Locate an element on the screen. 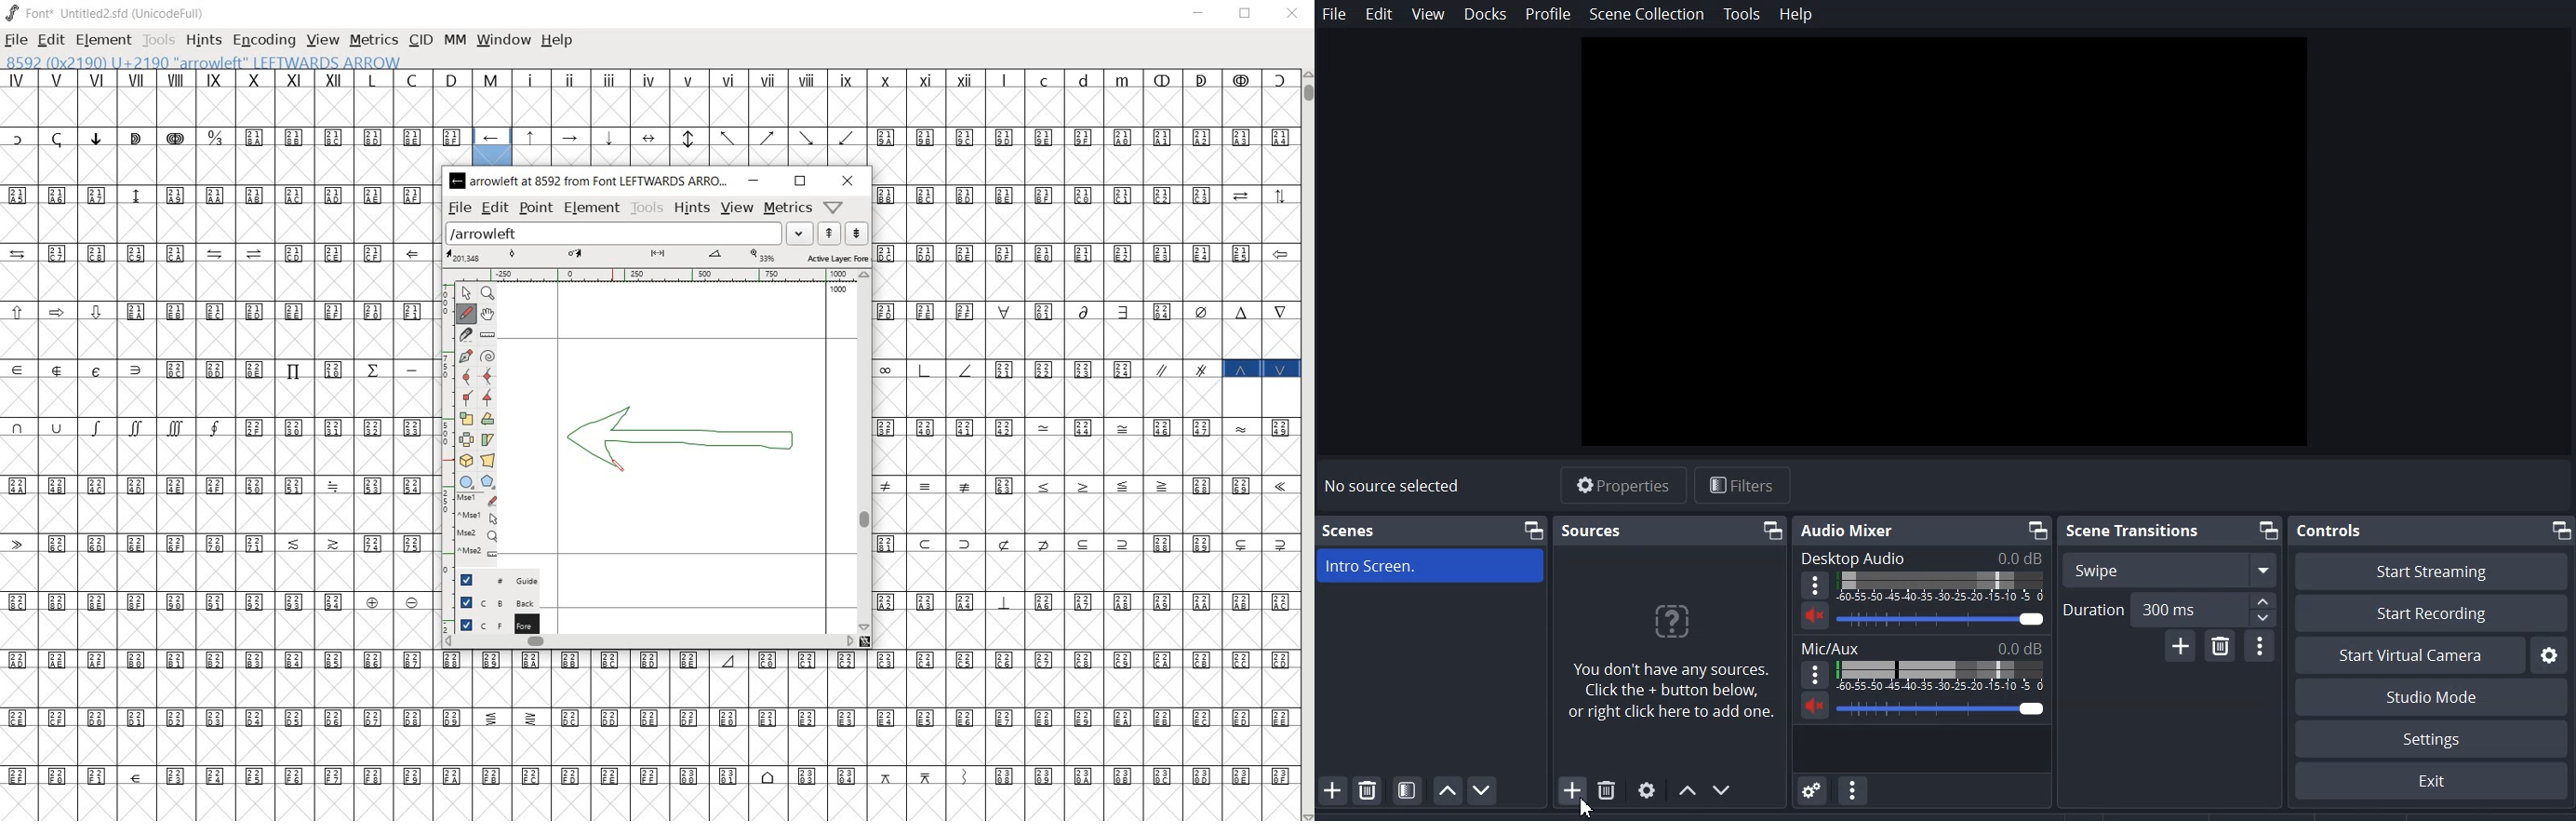  tools is located at coordinates (158, 42).